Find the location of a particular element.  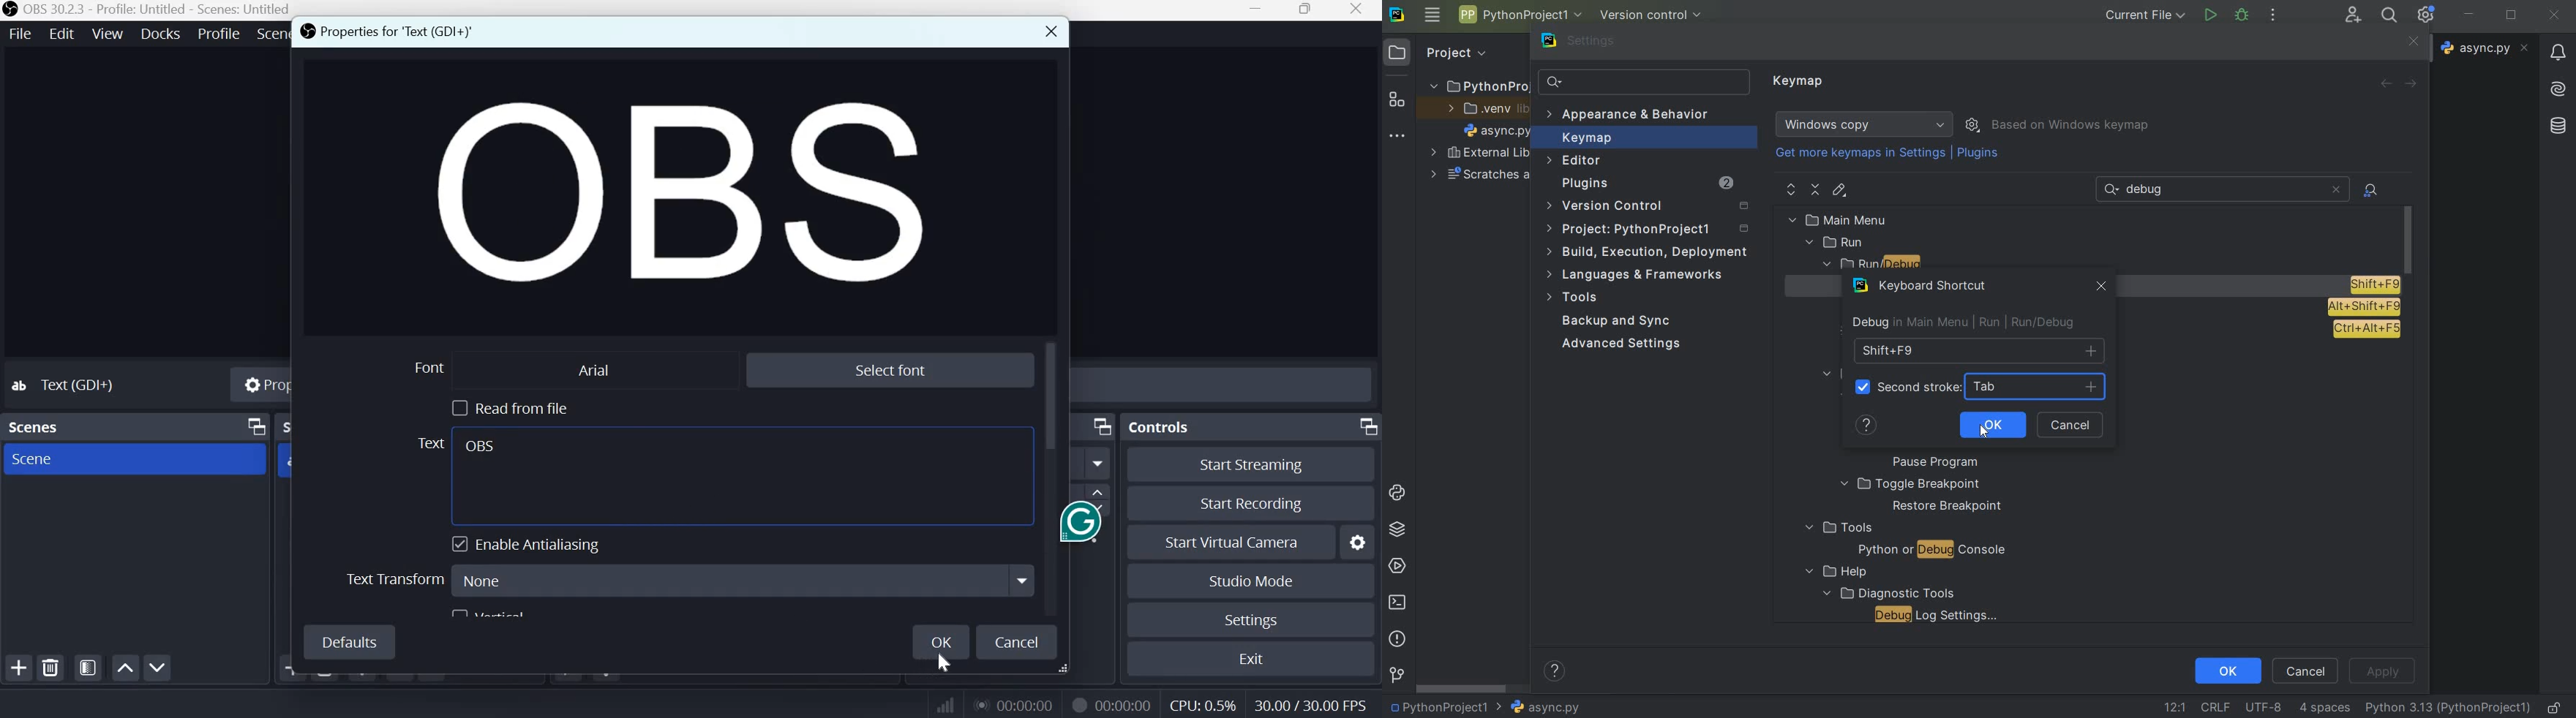

file name is located at coordinates (1498, 133).